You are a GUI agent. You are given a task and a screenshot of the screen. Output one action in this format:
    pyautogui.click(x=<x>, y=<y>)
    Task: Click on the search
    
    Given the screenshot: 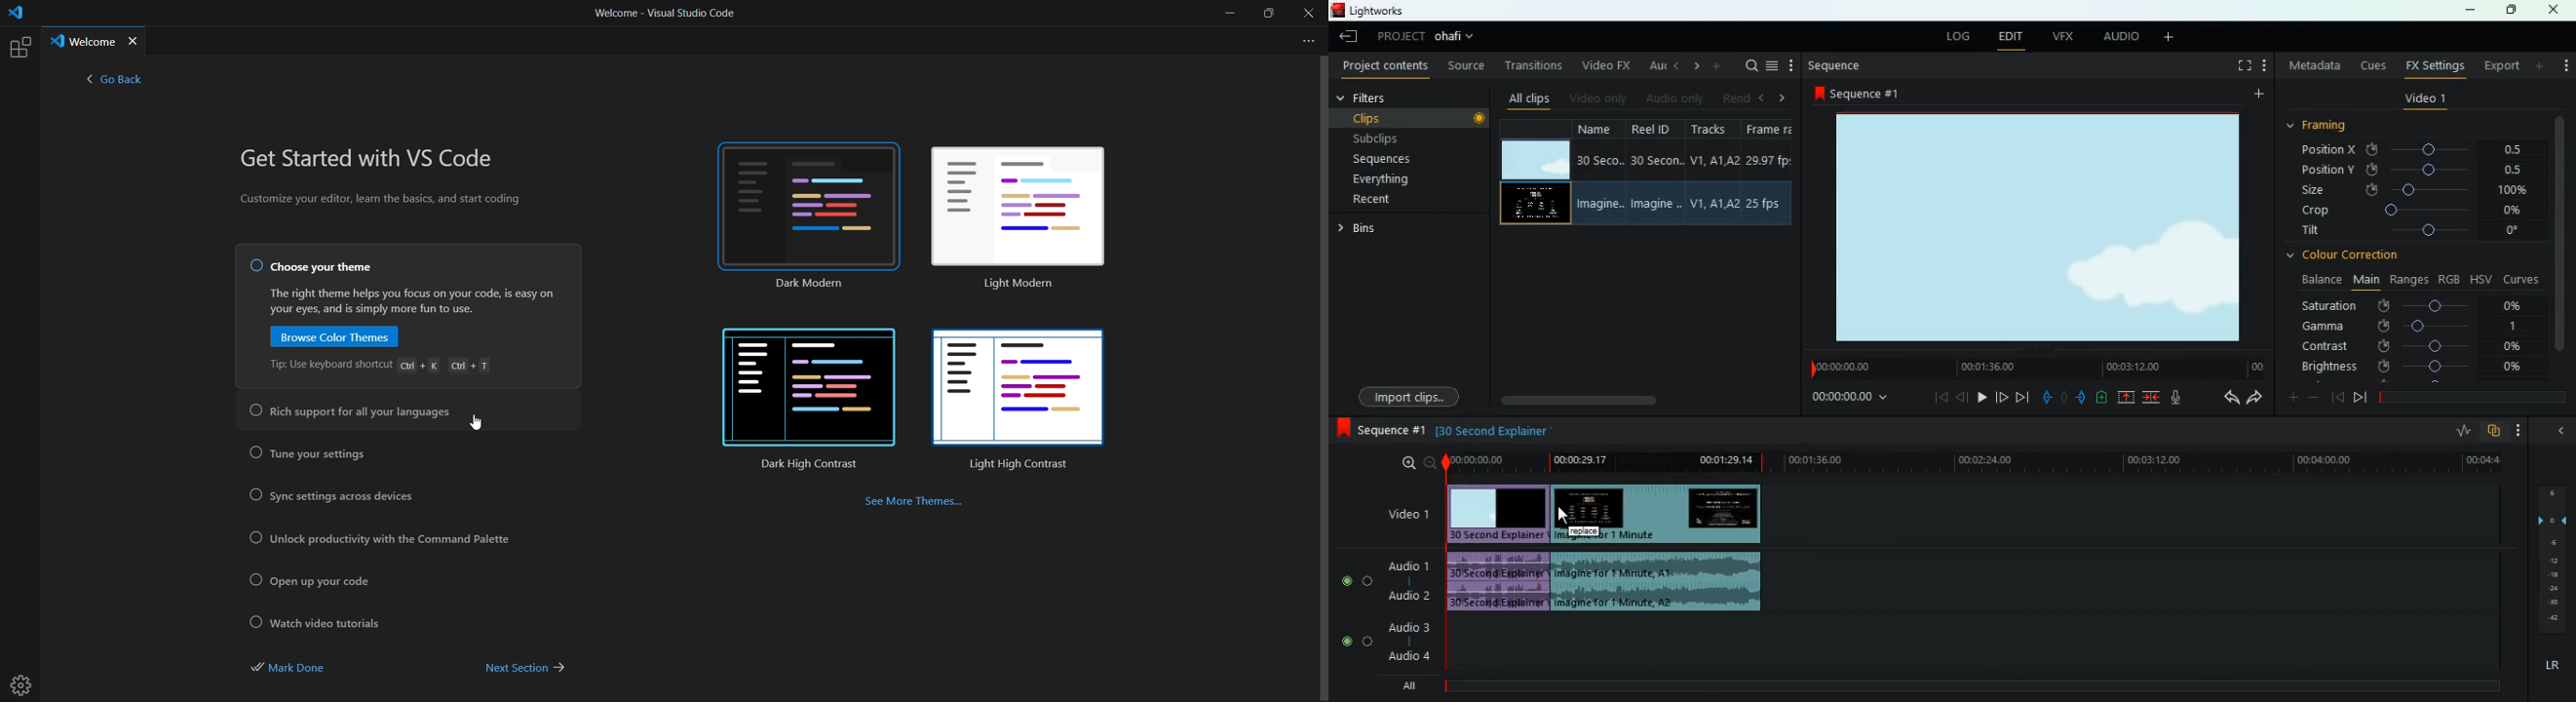 What is the action you would take?
    pyautogui.click(x=1749, y=65)
    